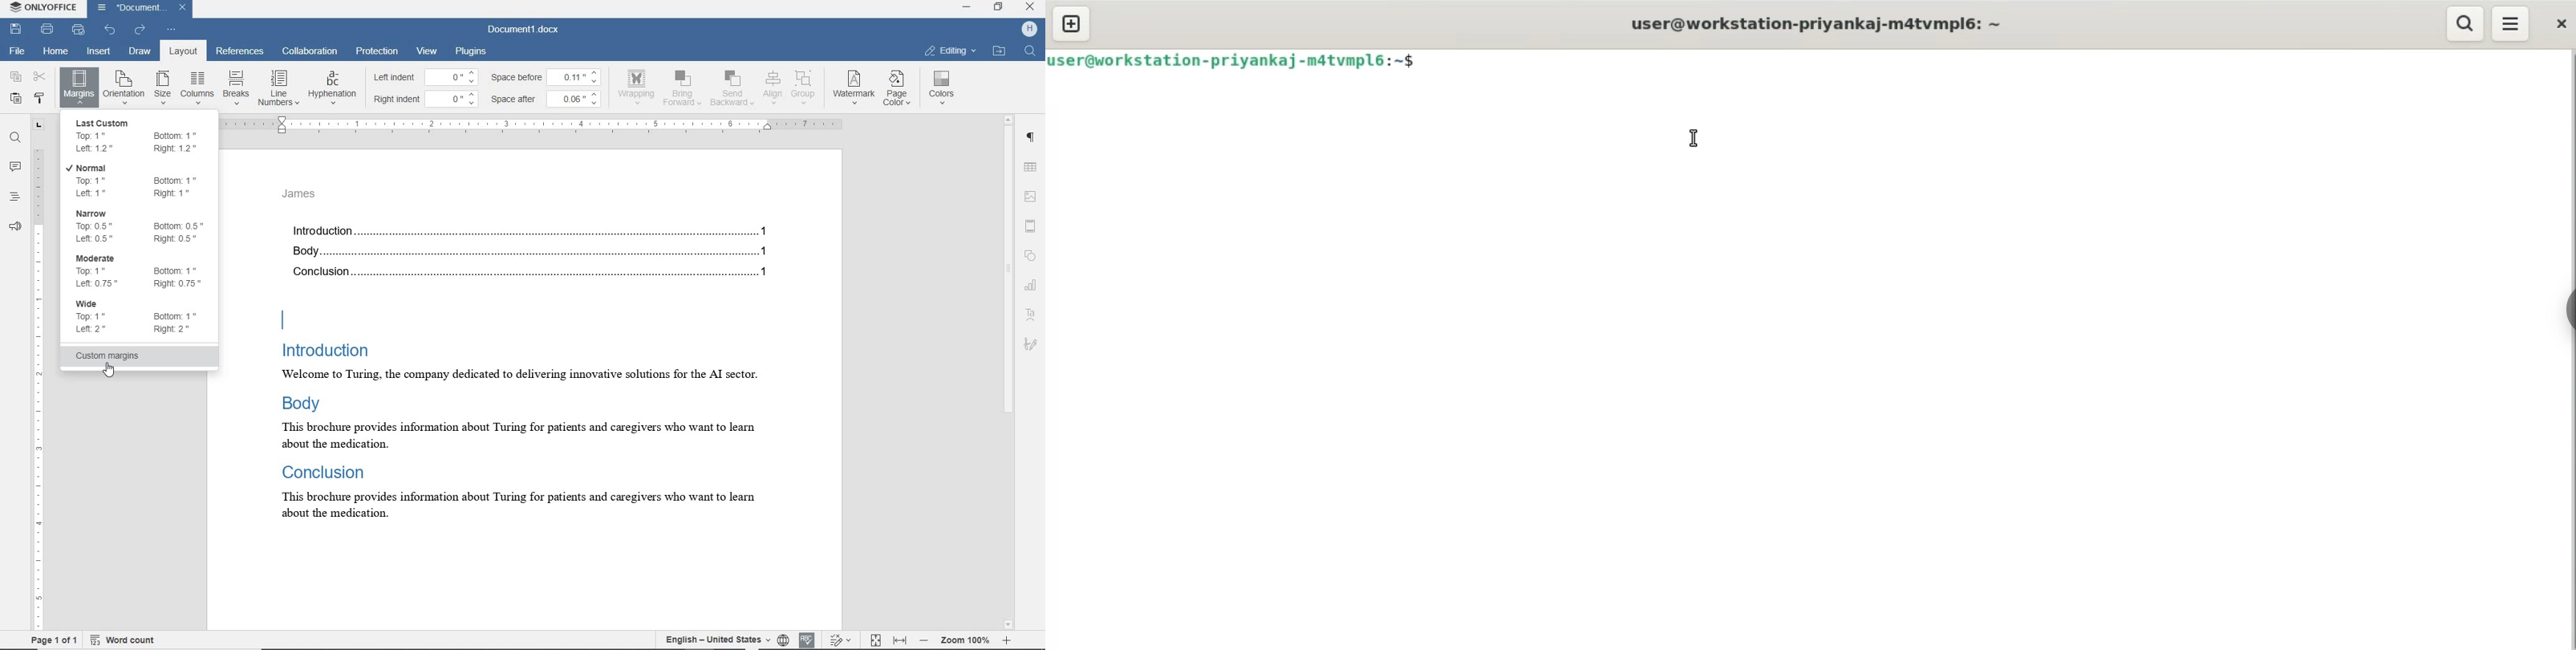 This screenshot has height=672, width=2576. I want to click on draw, so click(140, 50).